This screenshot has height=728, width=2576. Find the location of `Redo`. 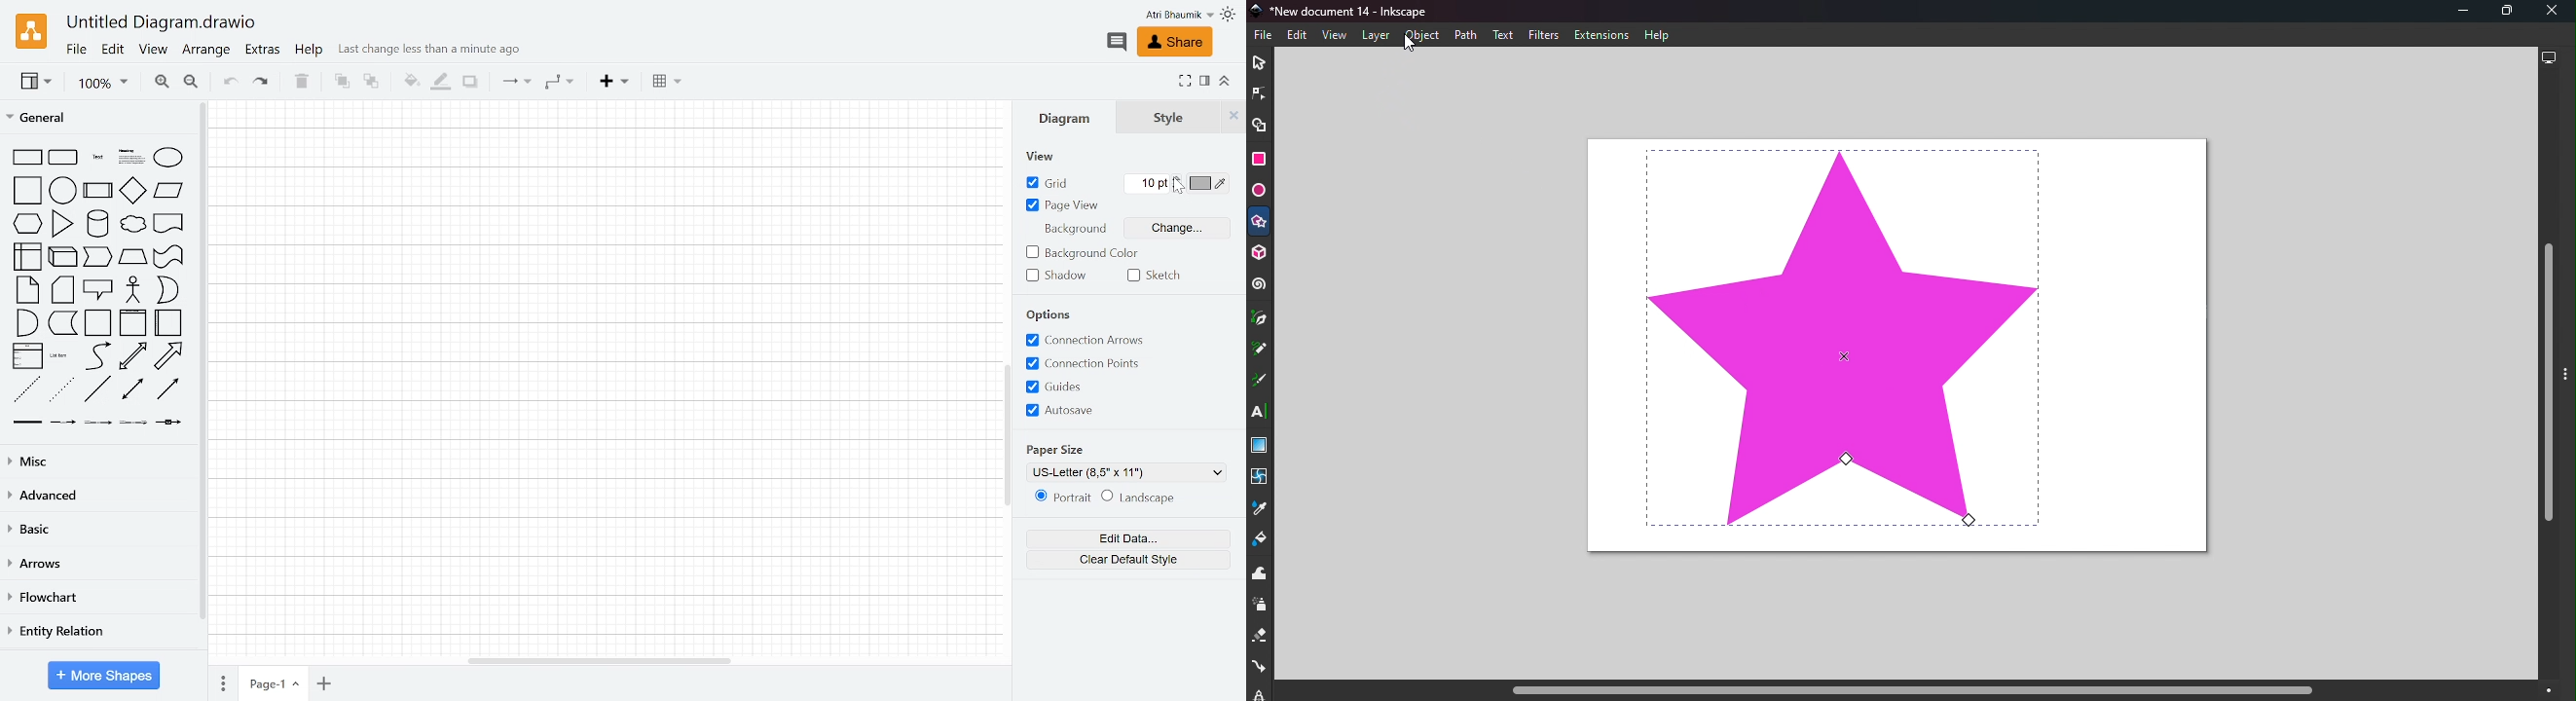

Redo is located at coordinates (262, 83).